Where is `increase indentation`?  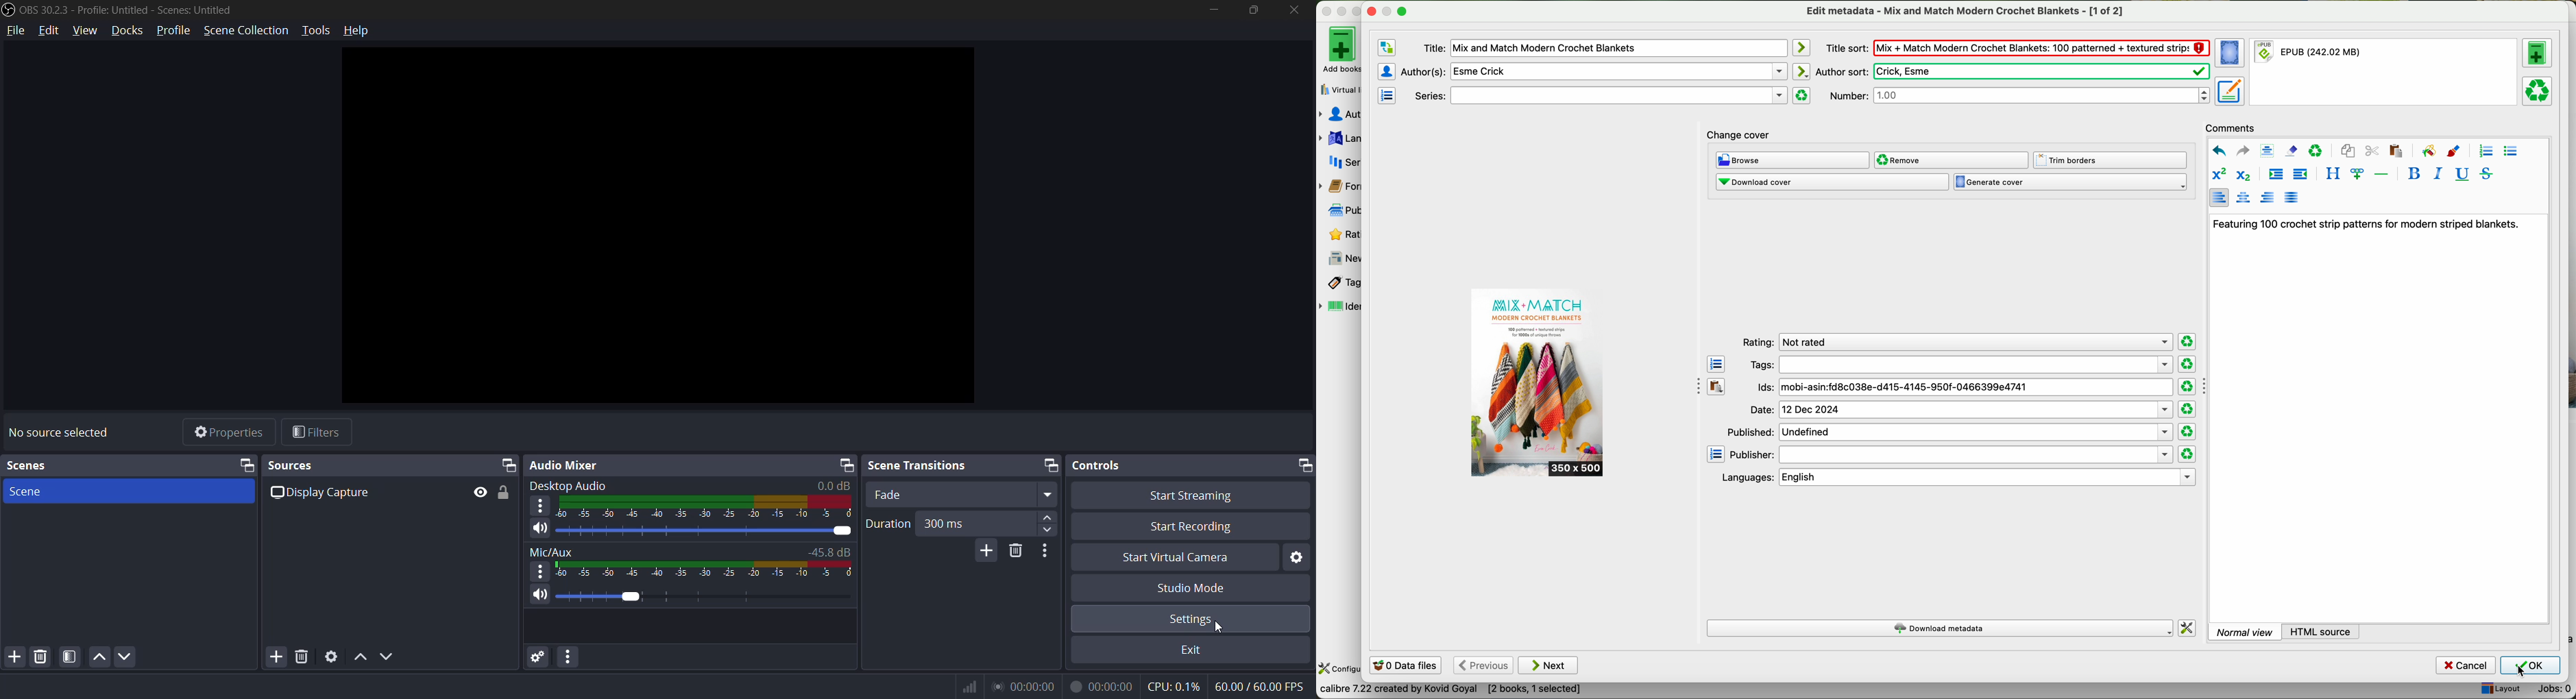 increase indentation is located at coordinates (2276, 176).